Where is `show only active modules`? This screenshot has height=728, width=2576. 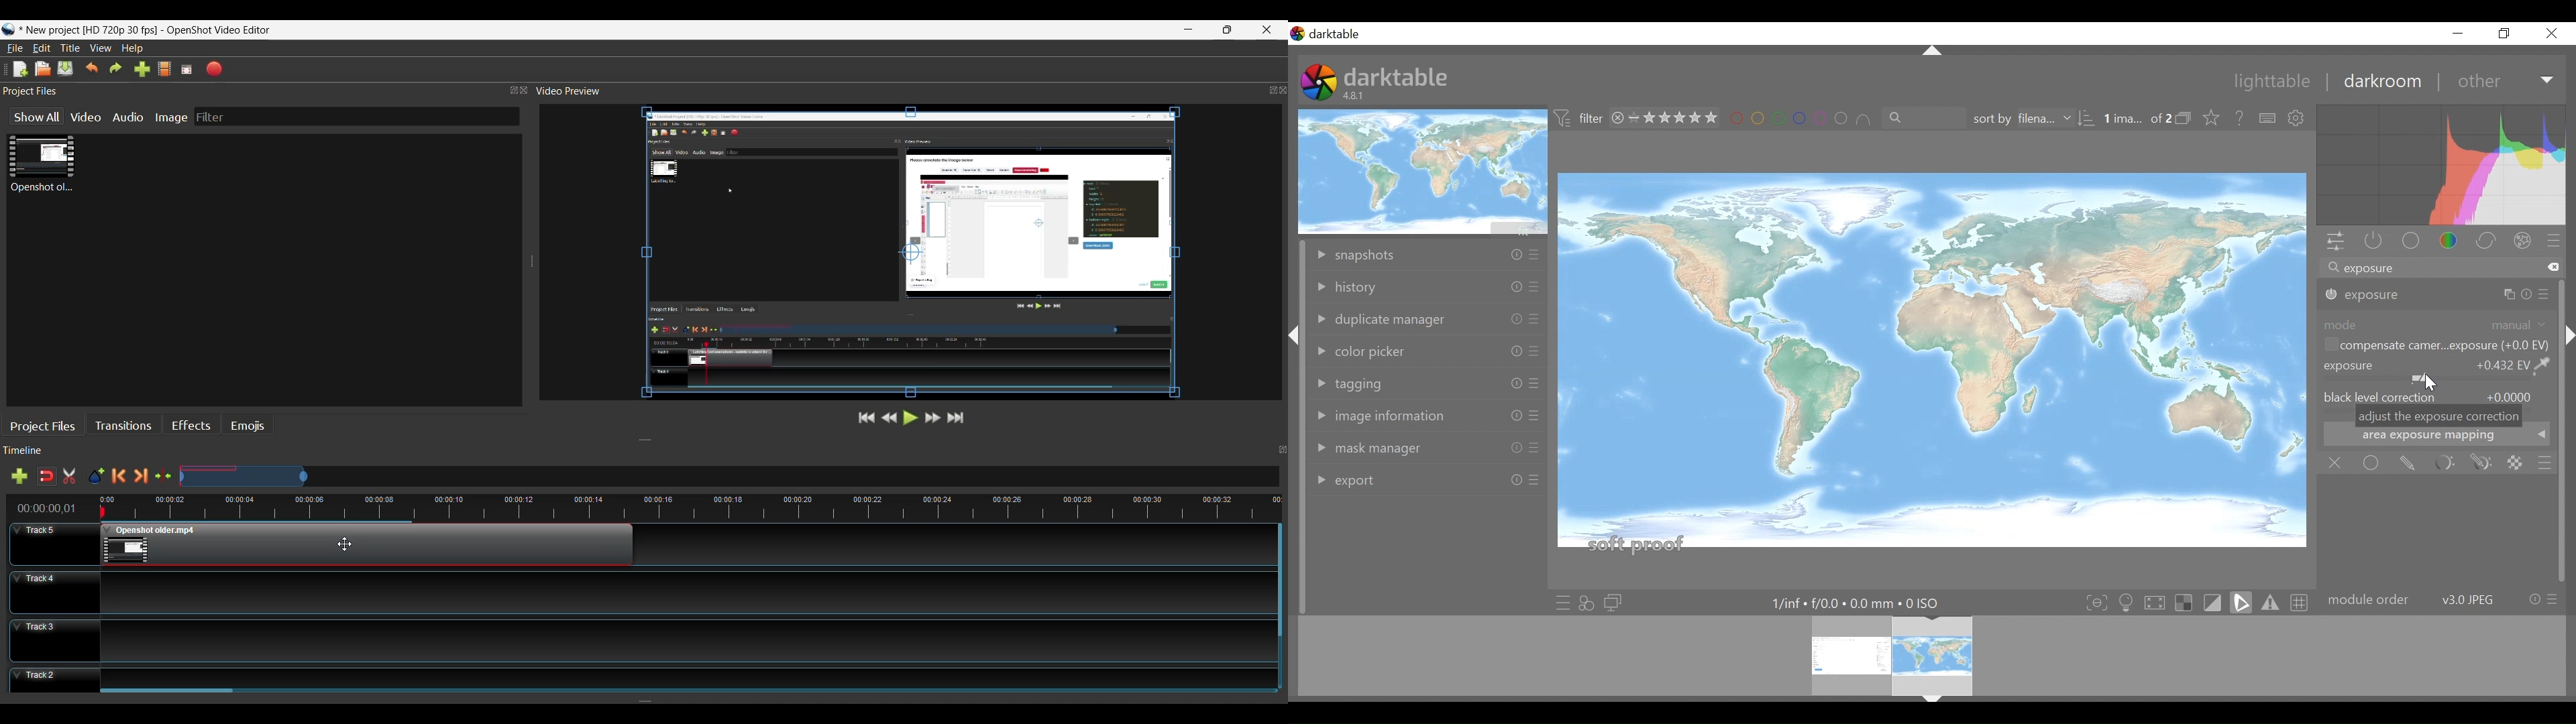 show only active modules is located at coordinates (2370, 242).